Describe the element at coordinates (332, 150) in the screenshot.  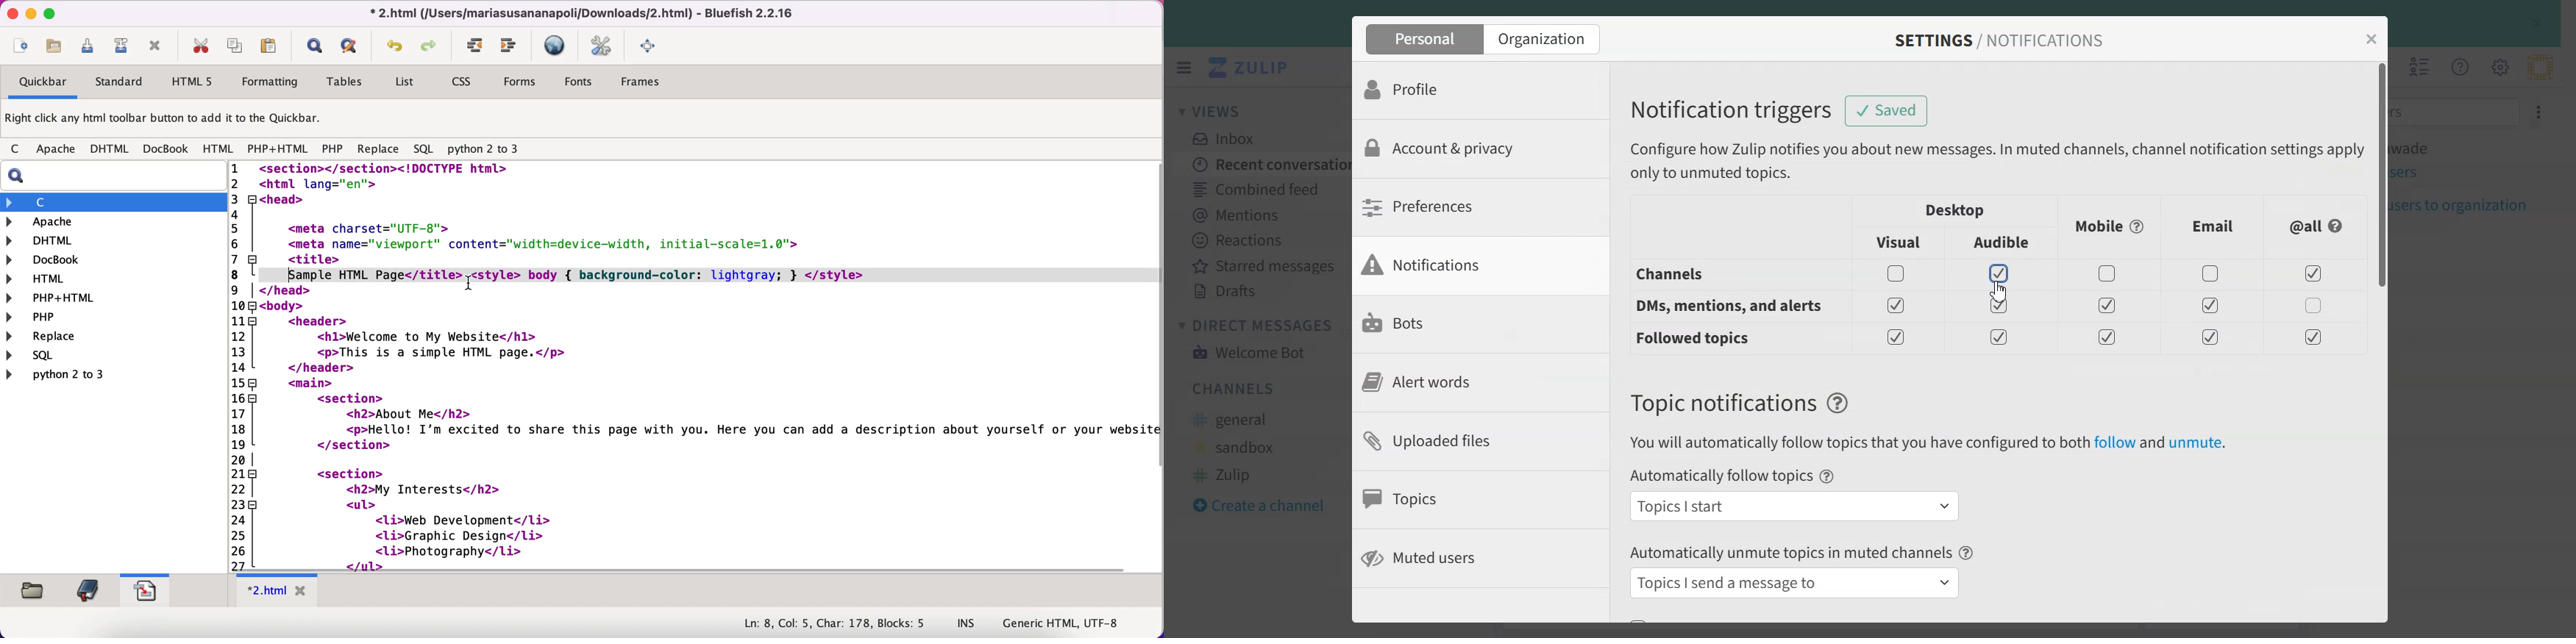
I see `php` at that location.